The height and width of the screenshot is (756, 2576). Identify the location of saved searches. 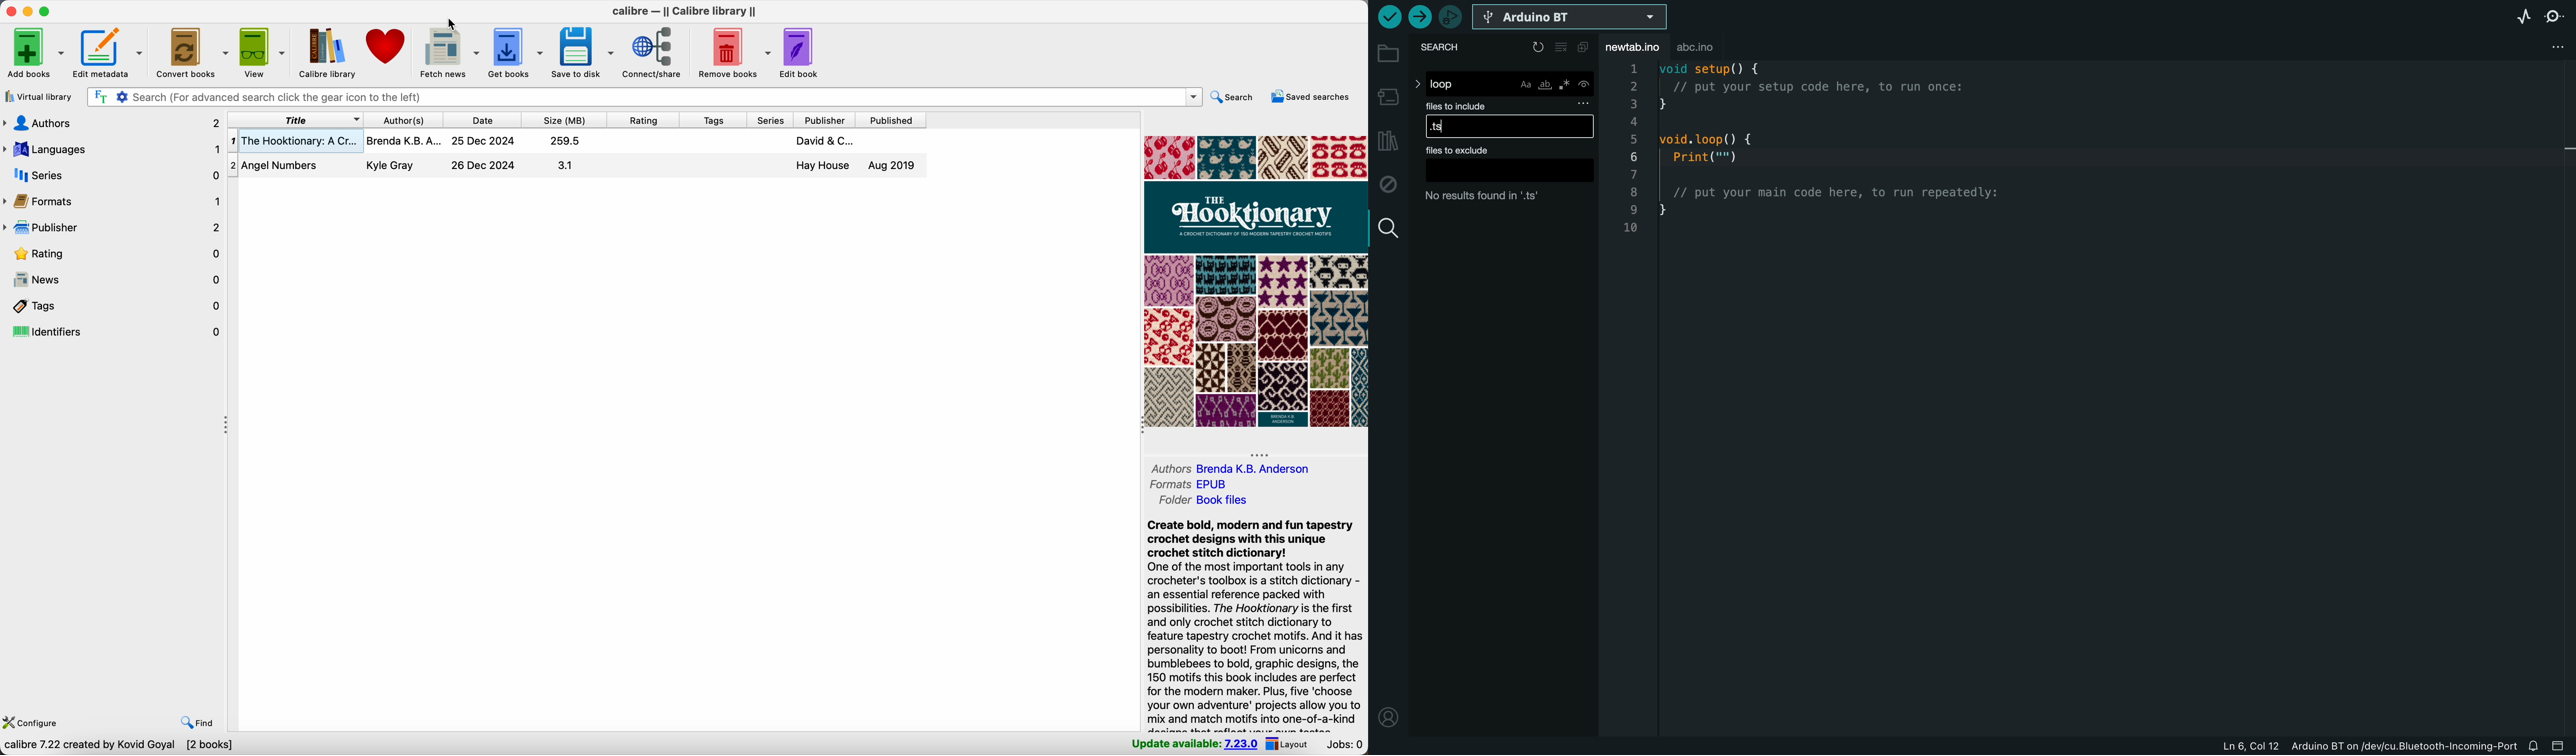
(1314, 97).